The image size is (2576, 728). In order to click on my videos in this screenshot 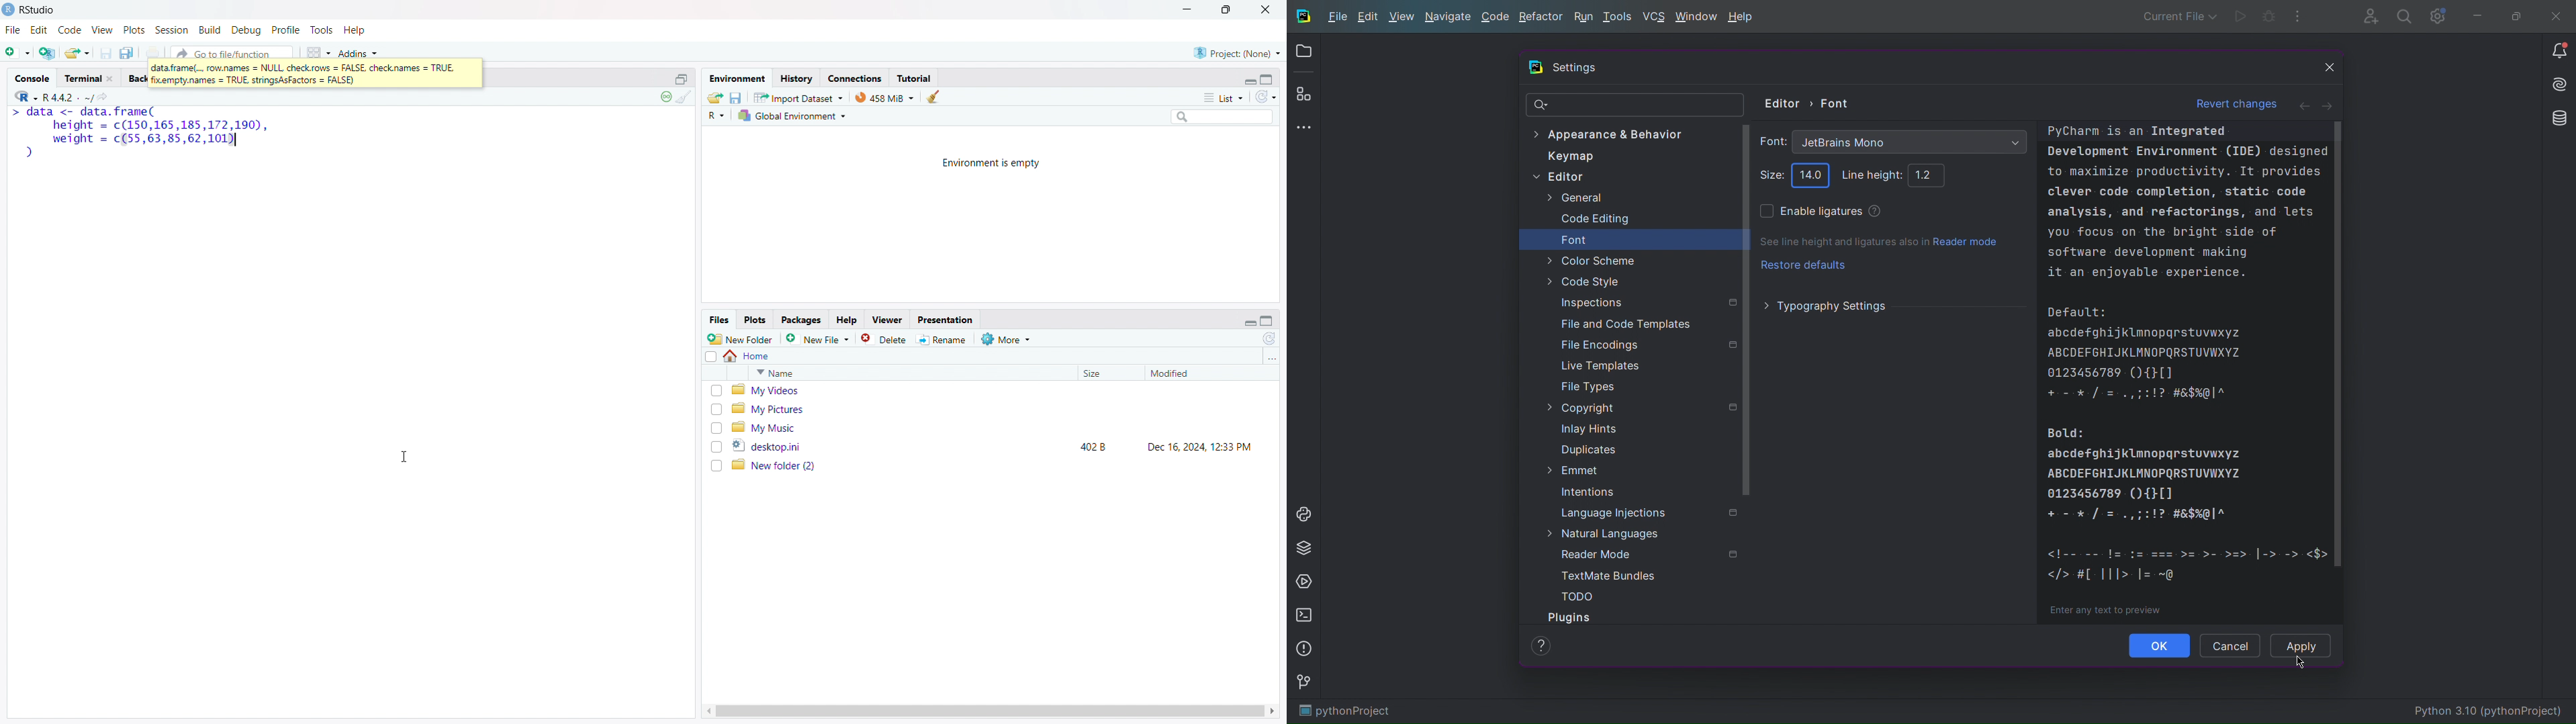, I will do `click(1000, 390)`.